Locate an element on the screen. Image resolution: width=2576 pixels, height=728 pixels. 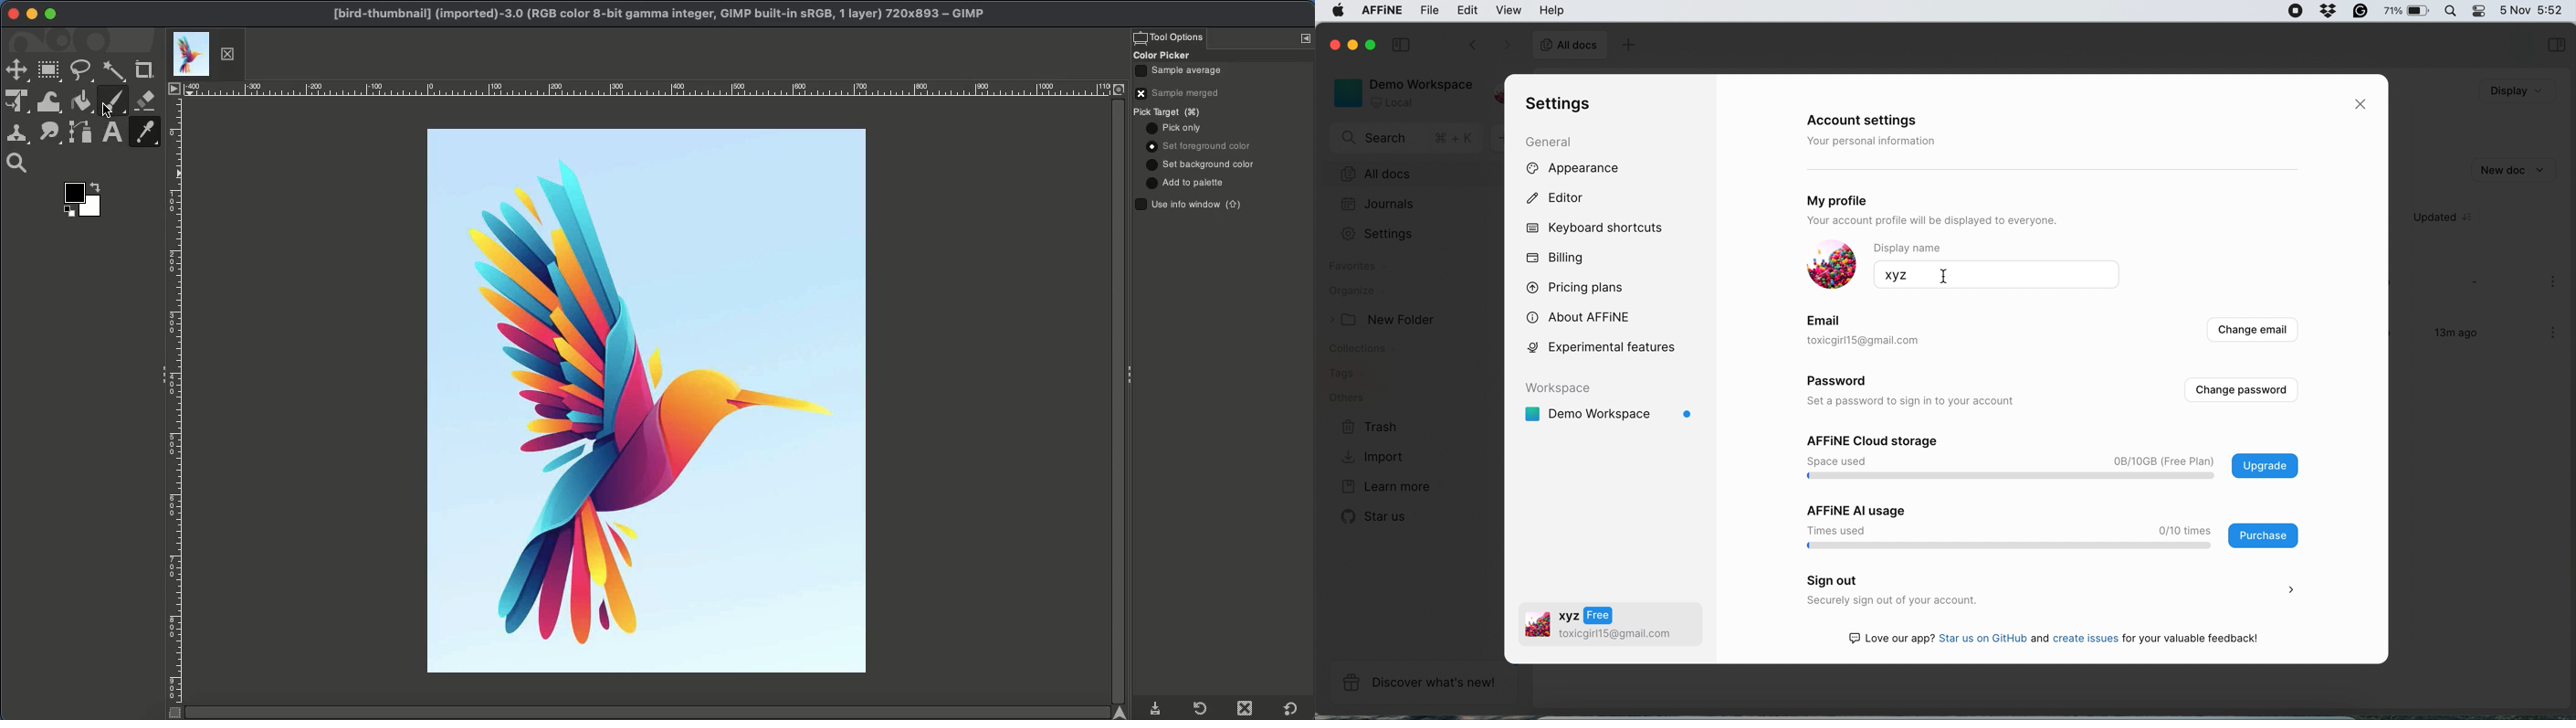
about affine is located at coordinates (1584, 316).